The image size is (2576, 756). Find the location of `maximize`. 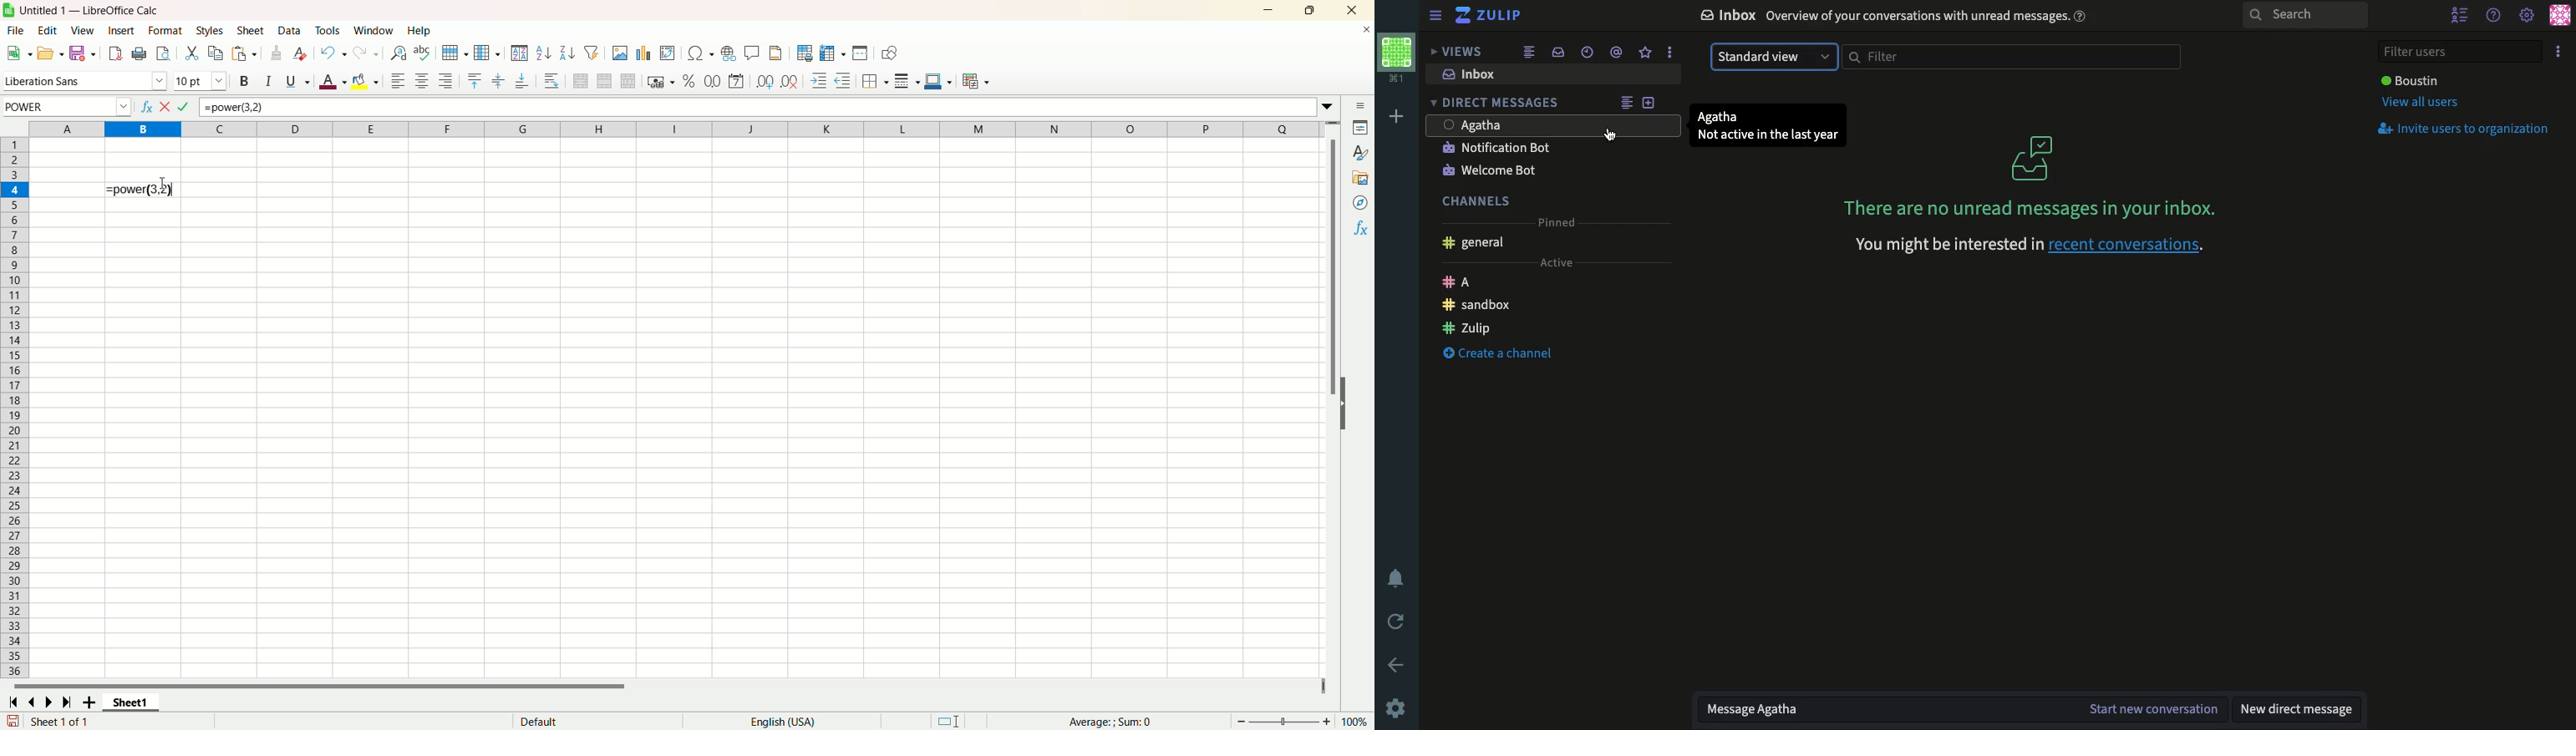

maximize is located at coordinates (1312, 11).